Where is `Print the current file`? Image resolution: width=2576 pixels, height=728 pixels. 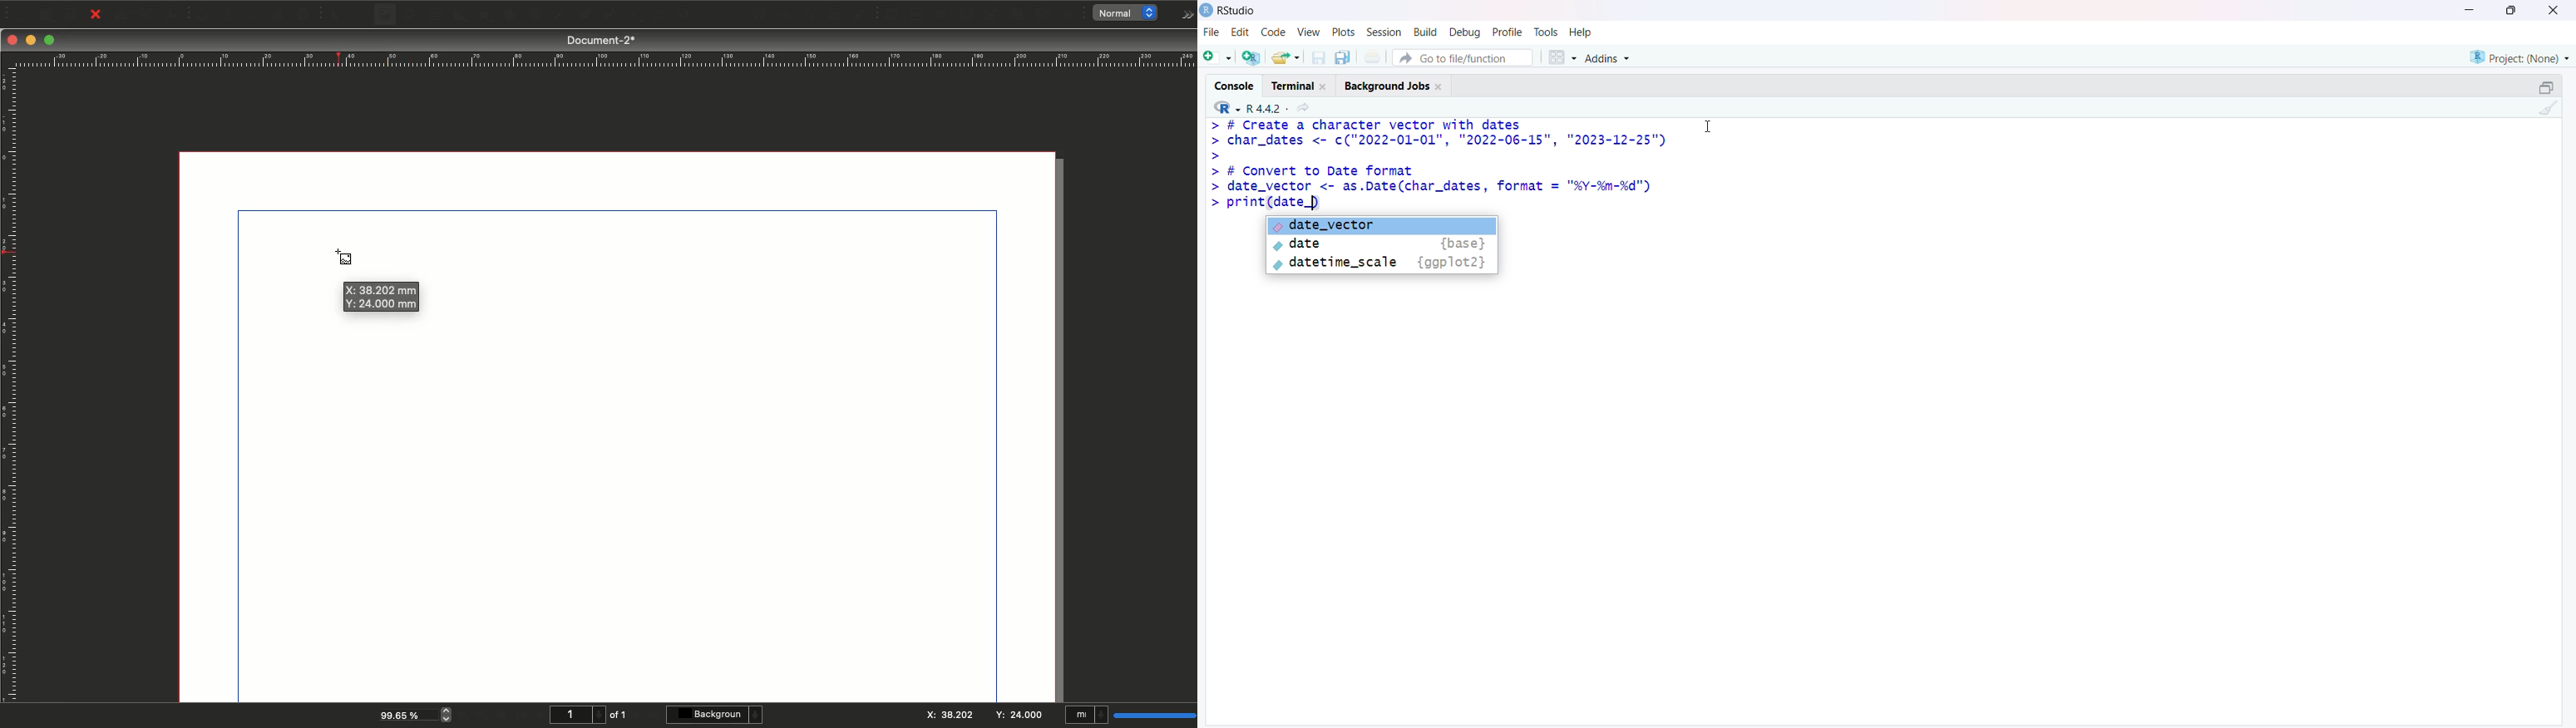 Print the current file is located at coordinates (1378, 56).